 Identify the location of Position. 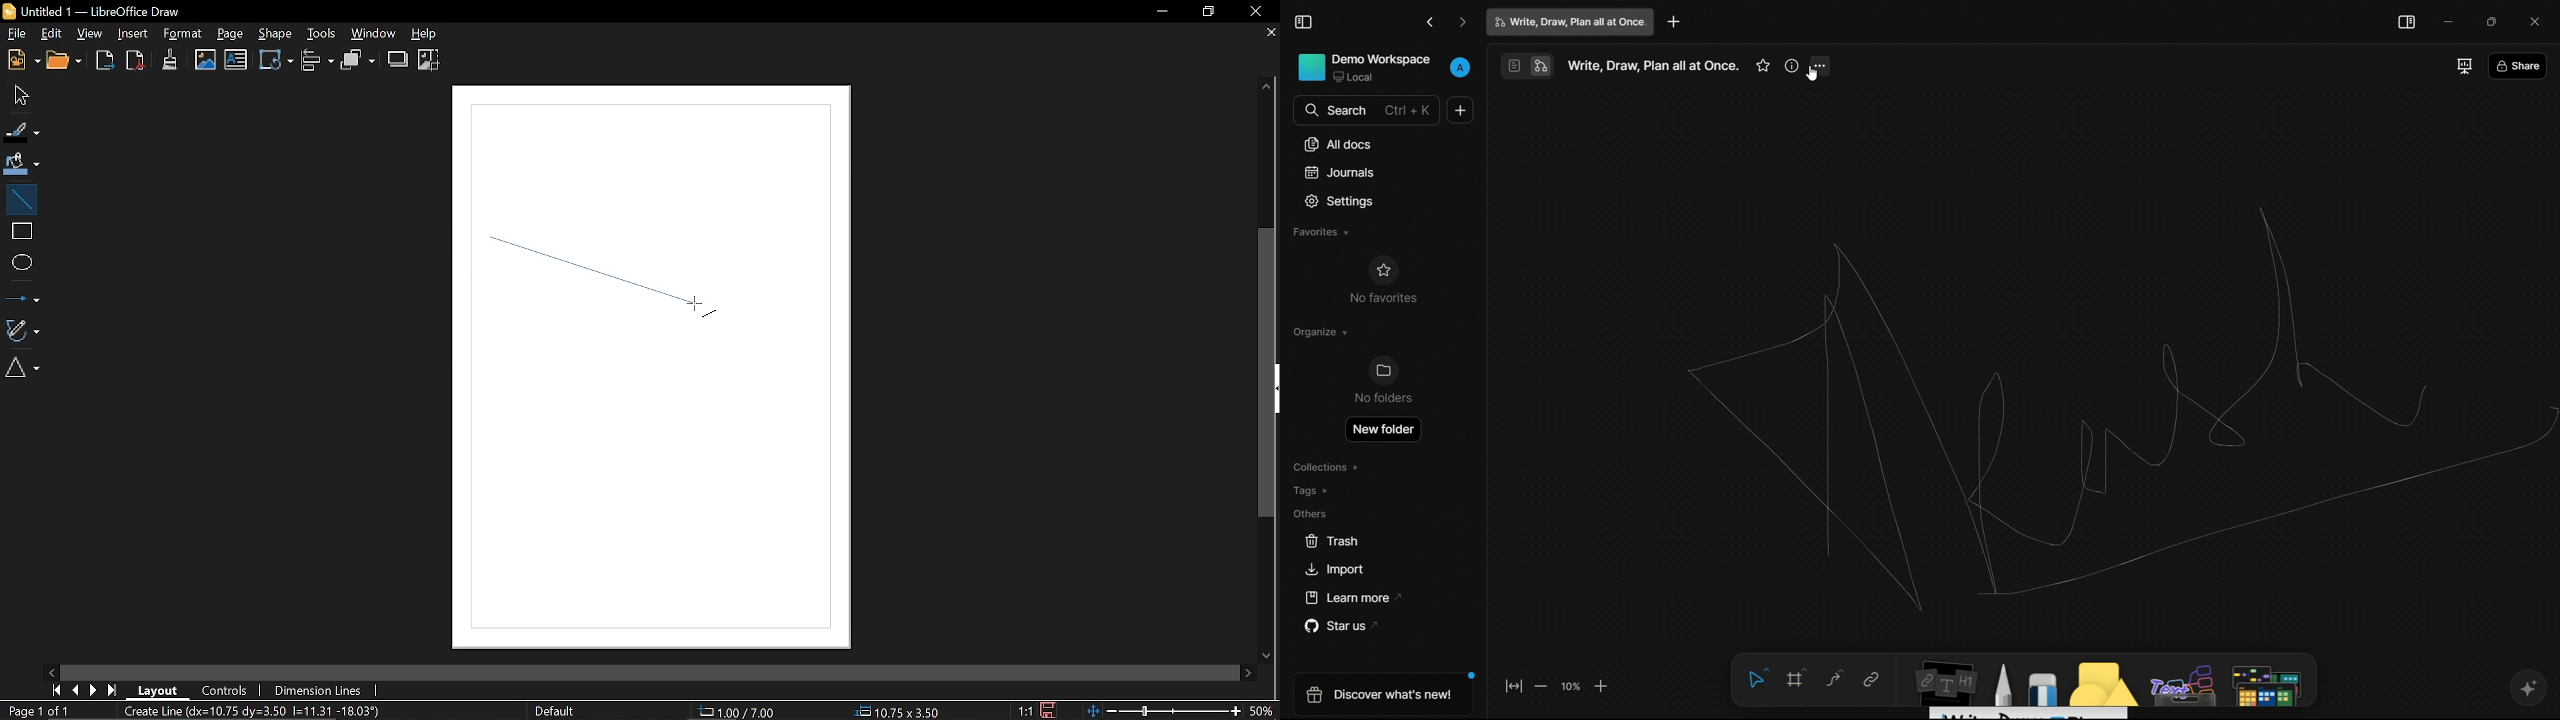
(742, 711).